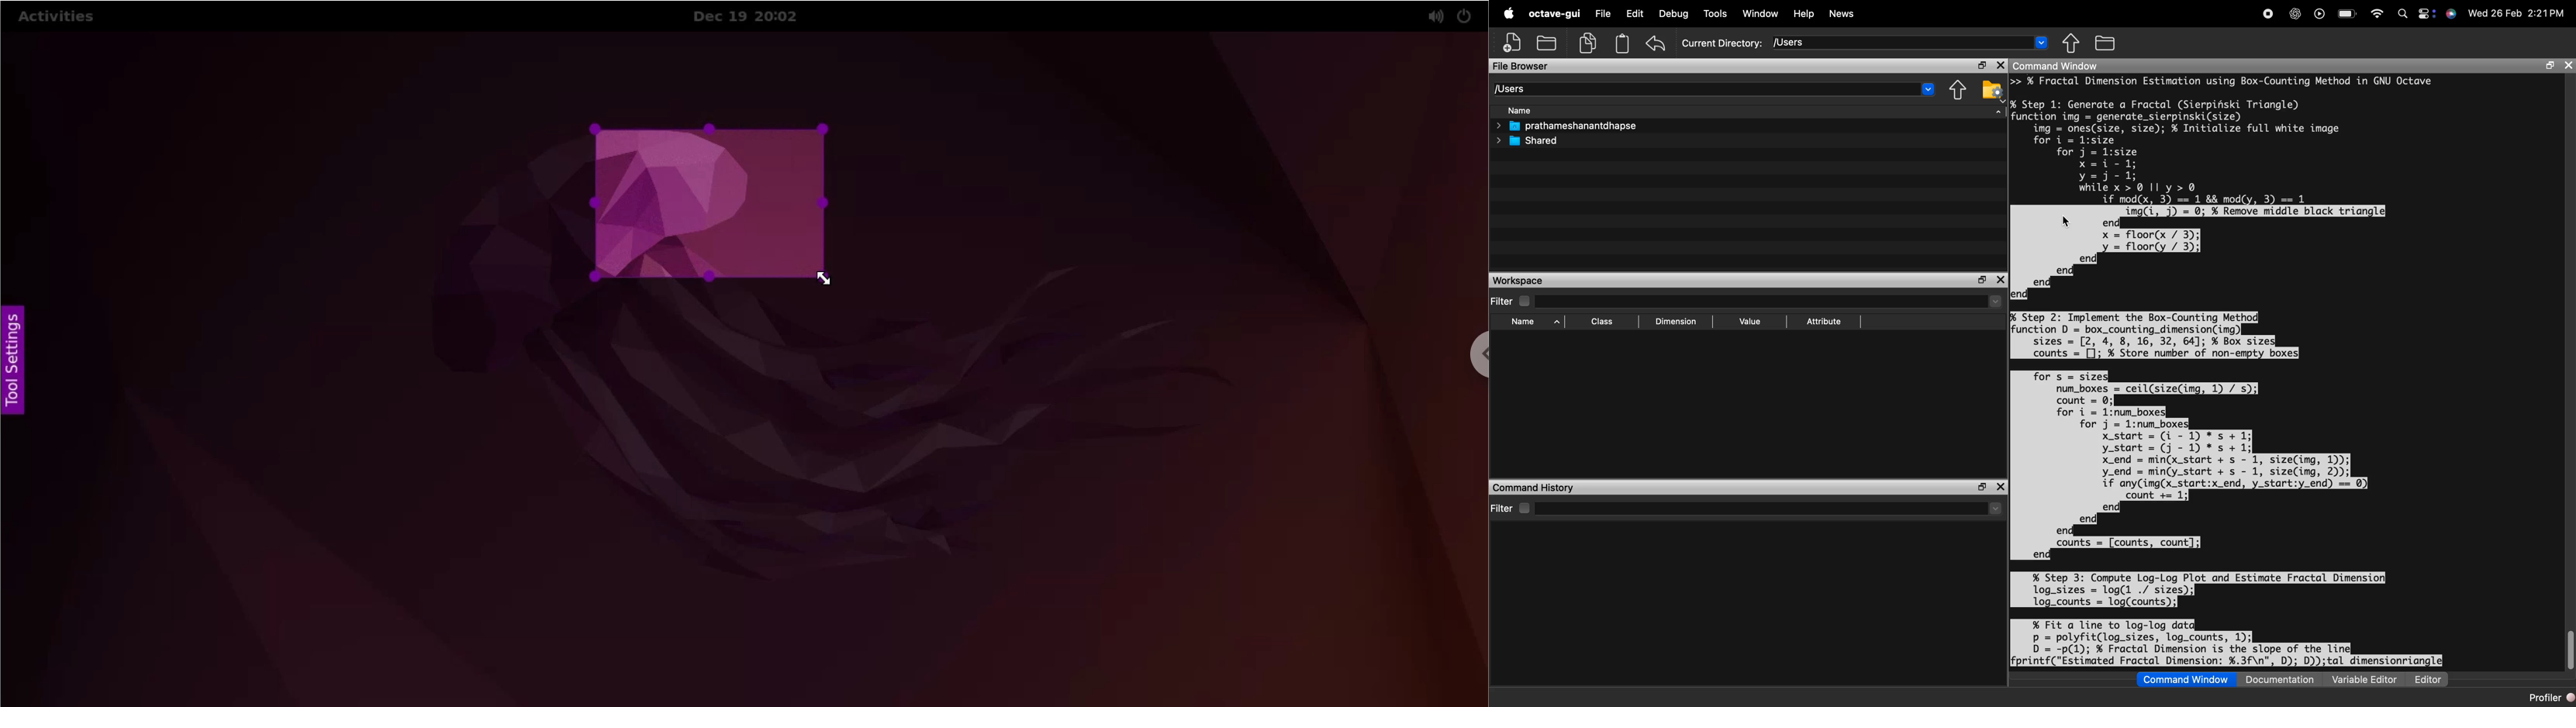  What do you see at coordinates (2350, 10) in the screenshot?
I see `battery` at bounding box center [2350, 10].